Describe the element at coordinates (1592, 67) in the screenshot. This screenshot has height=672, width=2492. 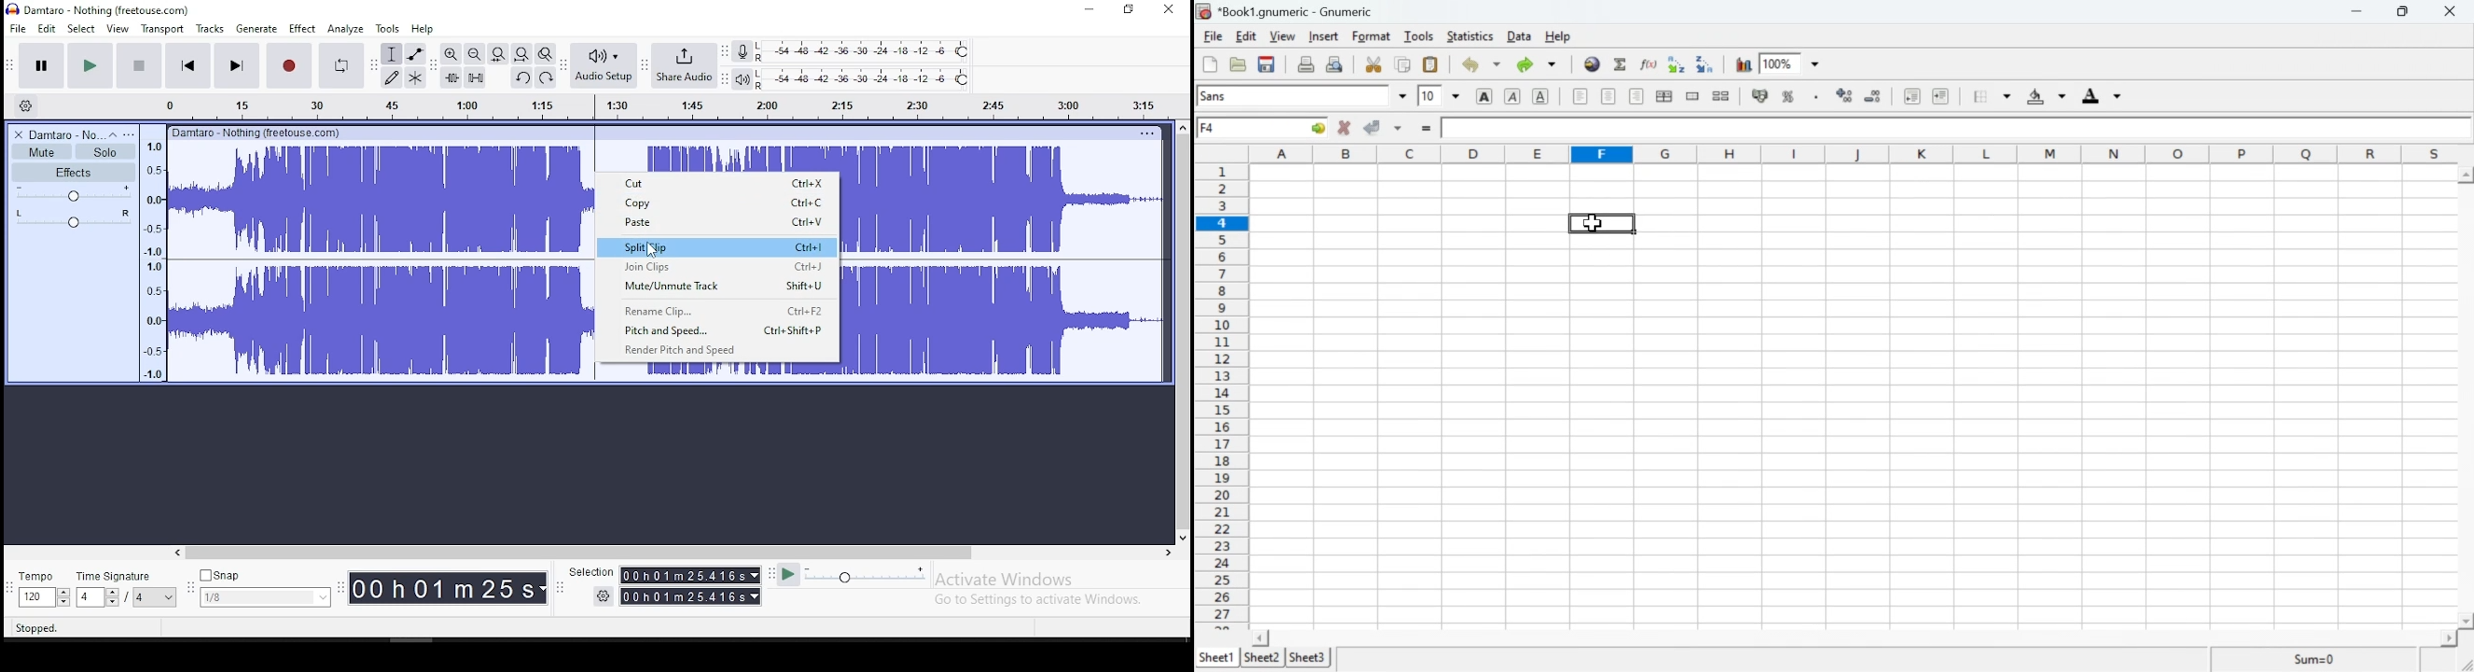
I see `Hyperlink` at that location.